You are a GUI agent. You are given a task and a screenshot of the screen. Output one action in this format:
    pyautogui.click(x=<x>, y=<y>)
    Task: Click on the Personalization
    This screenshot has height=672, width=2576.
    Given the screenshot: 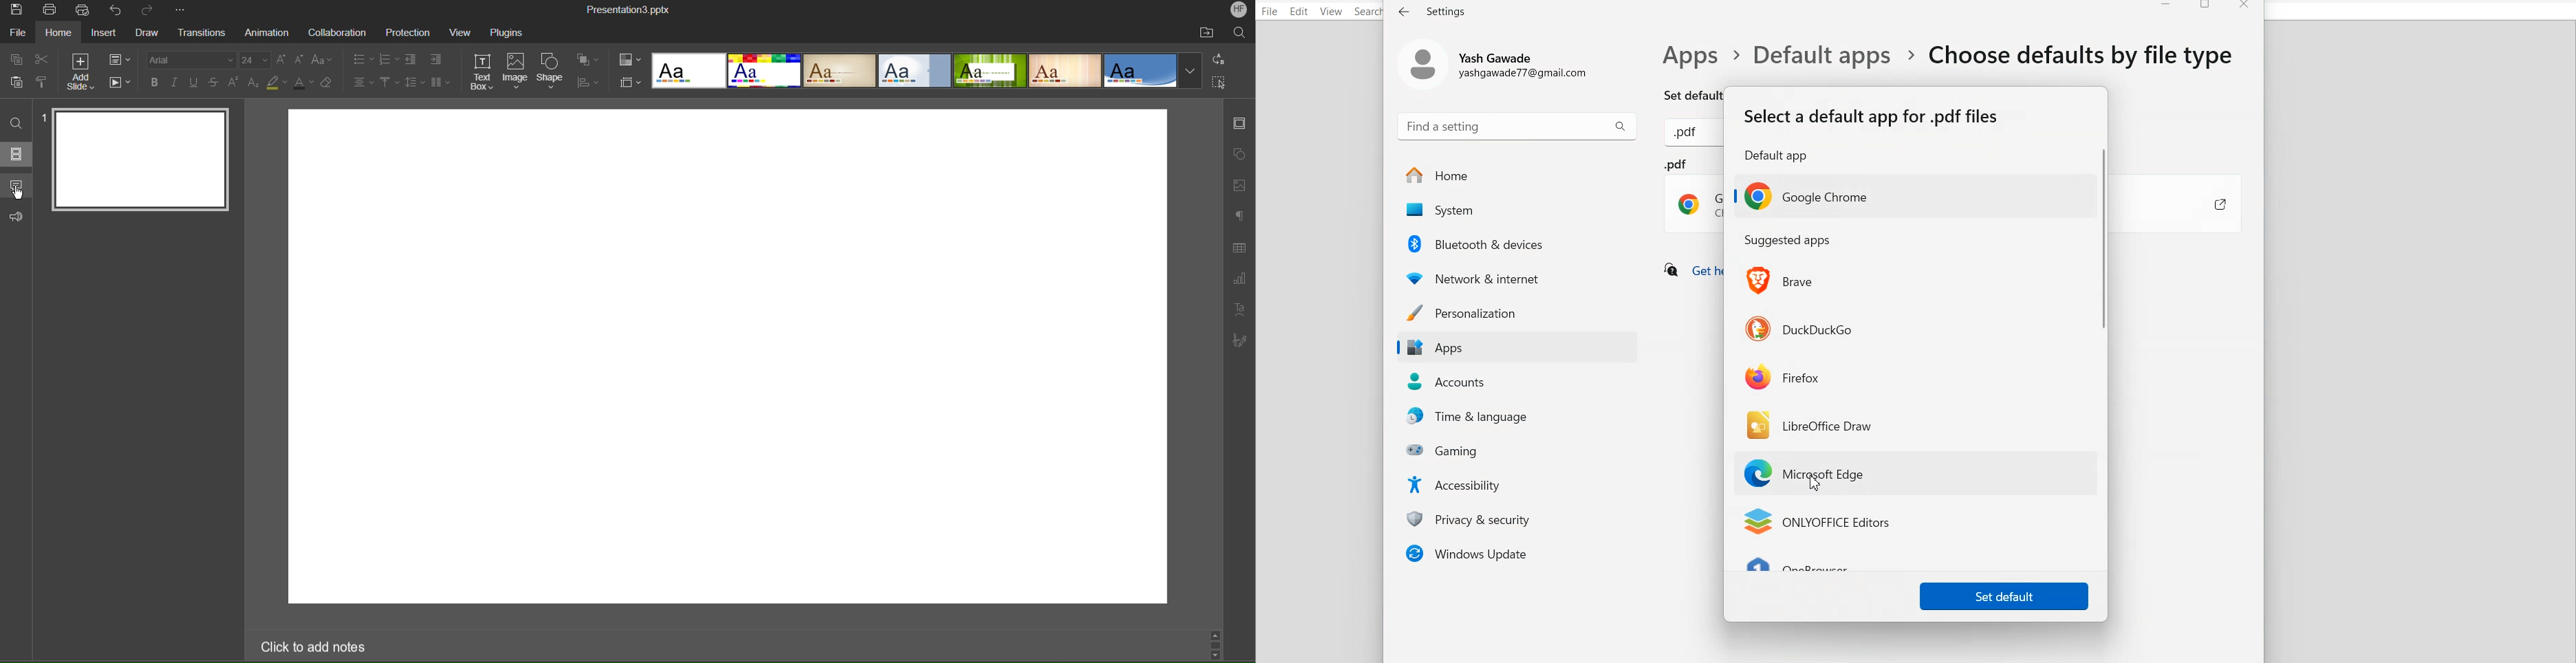 What is the action you would take?
    pyautogui.click(x=1516, y=312)
    